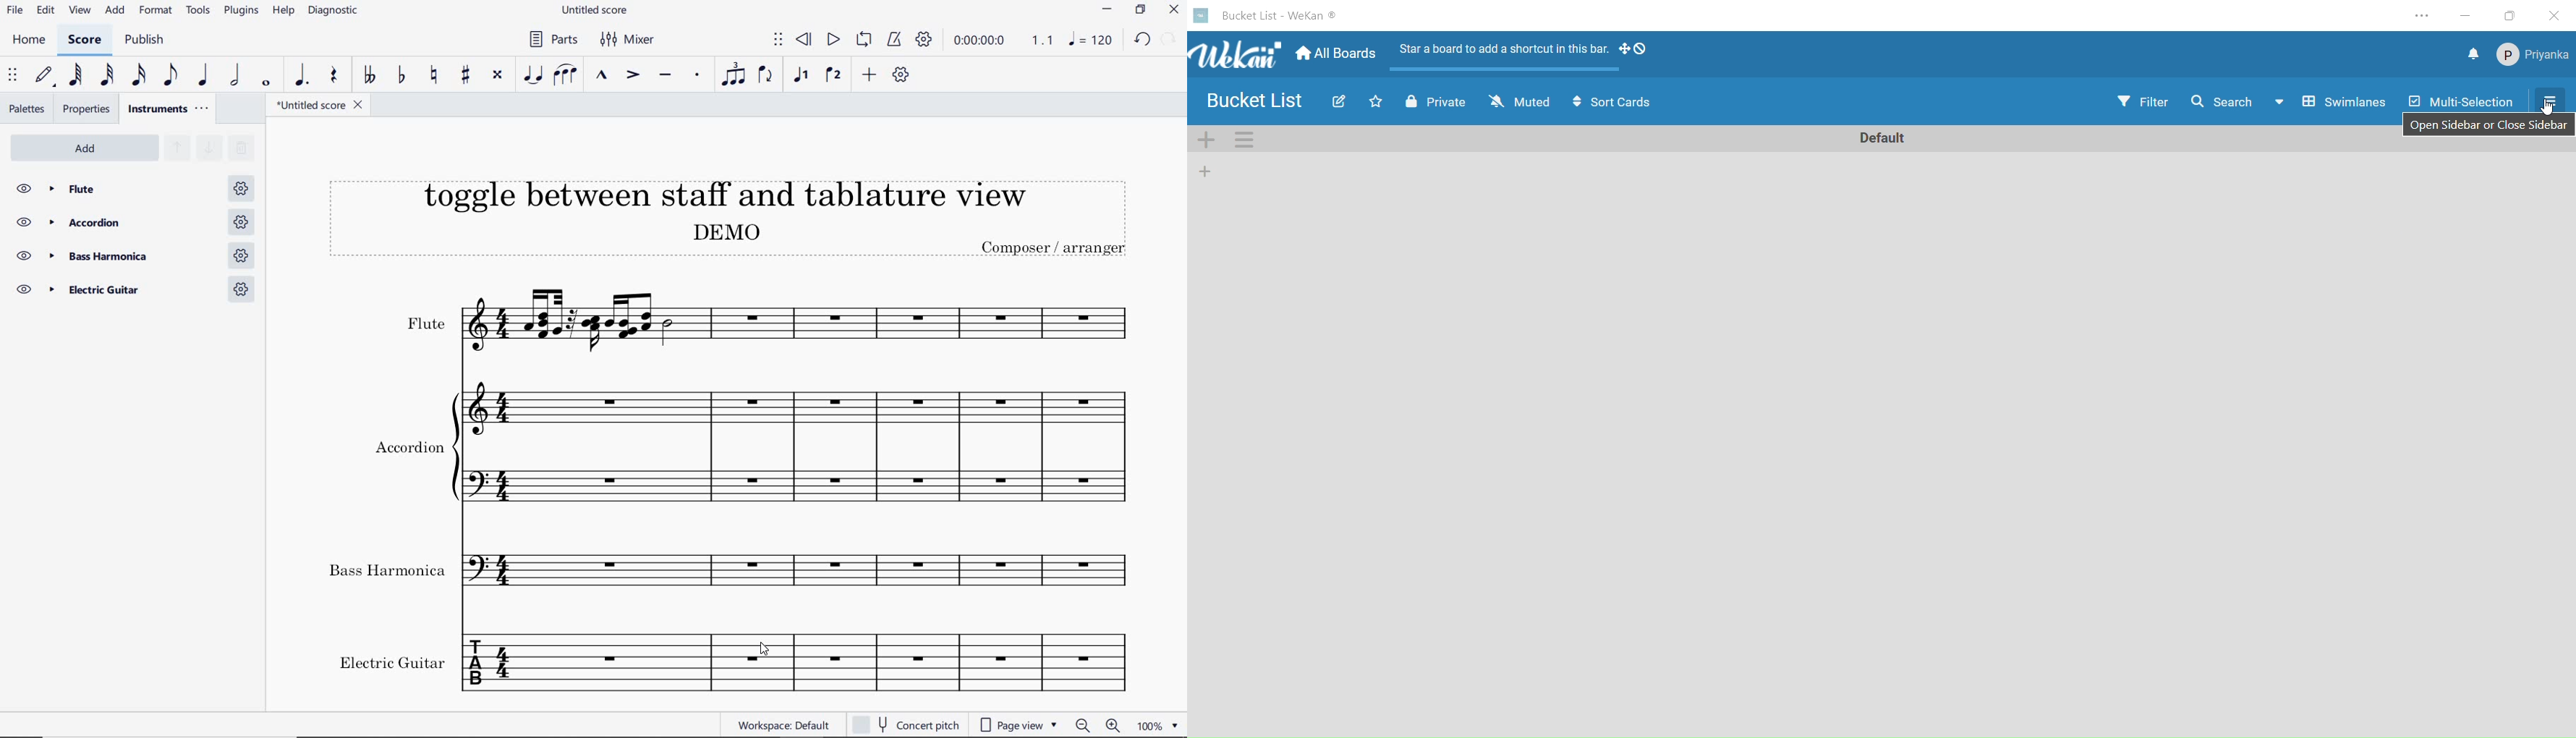 This screenshot has height=756, width=2576. What do you see at coordinates (552, 40) in the screenshot?
I see `parts` at bounding box center [552, 40].